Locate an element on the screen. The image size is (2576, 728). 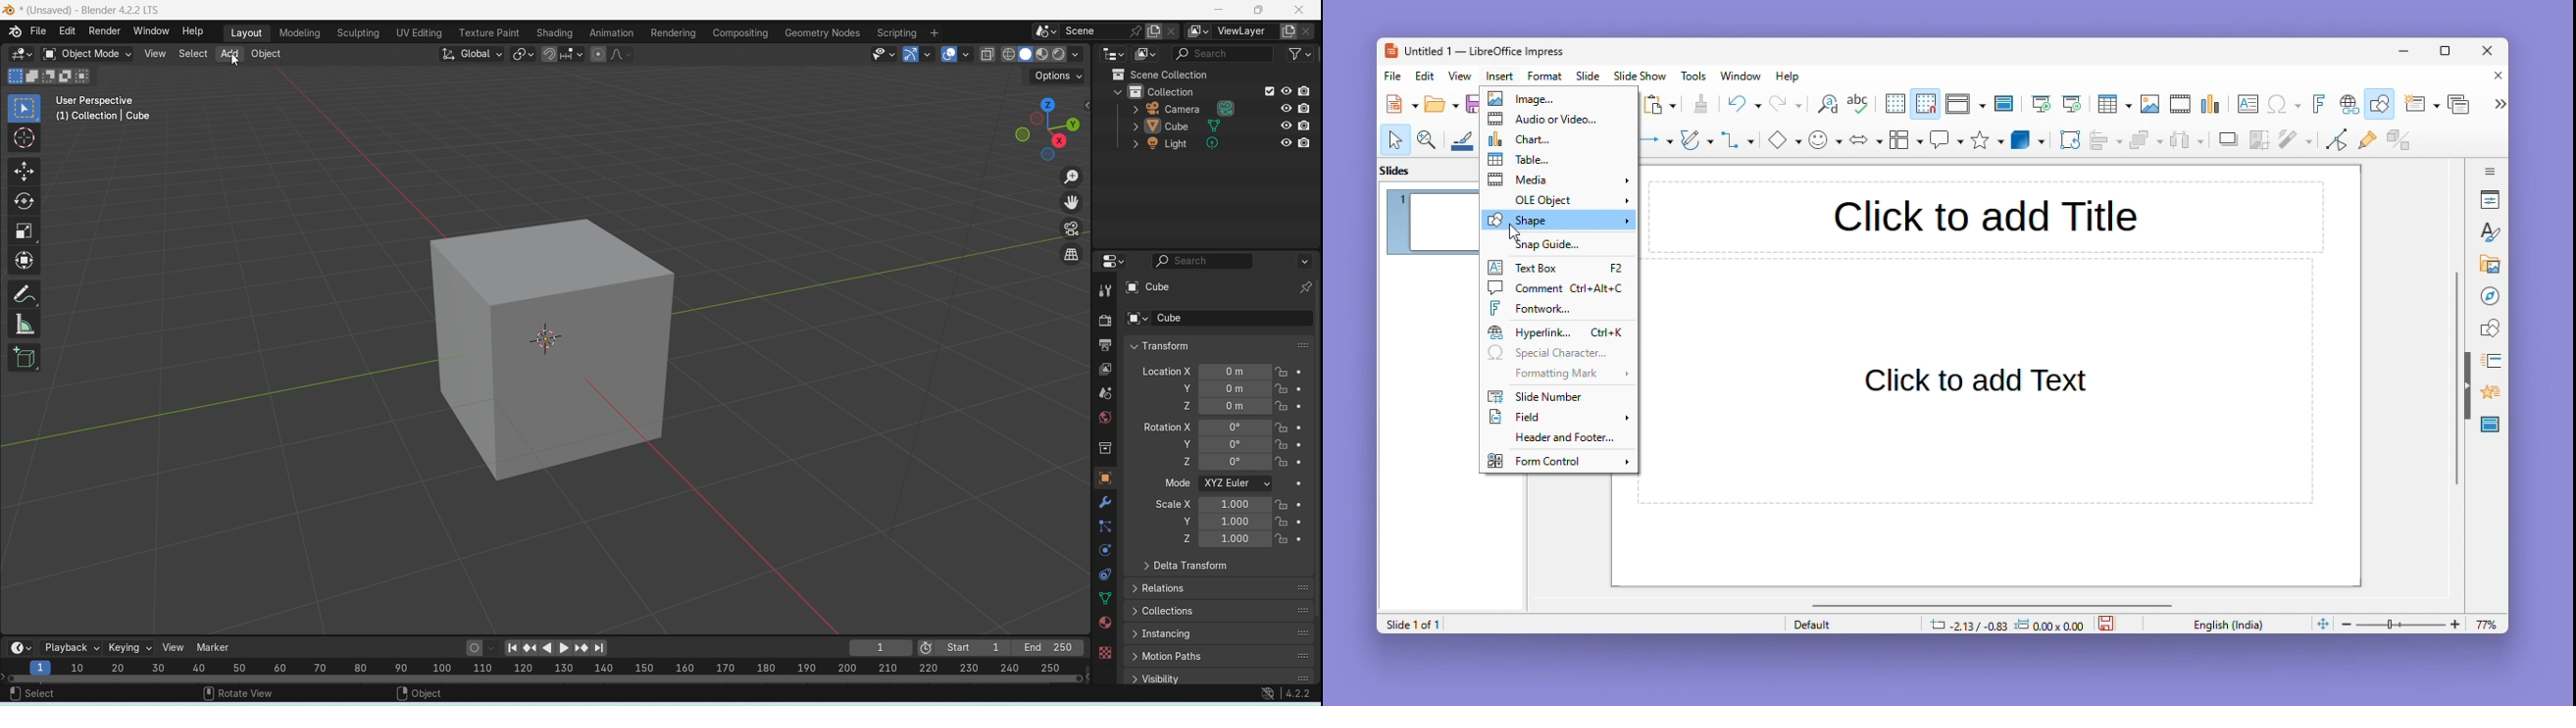
Collections is located at coordinates (1220, 611).